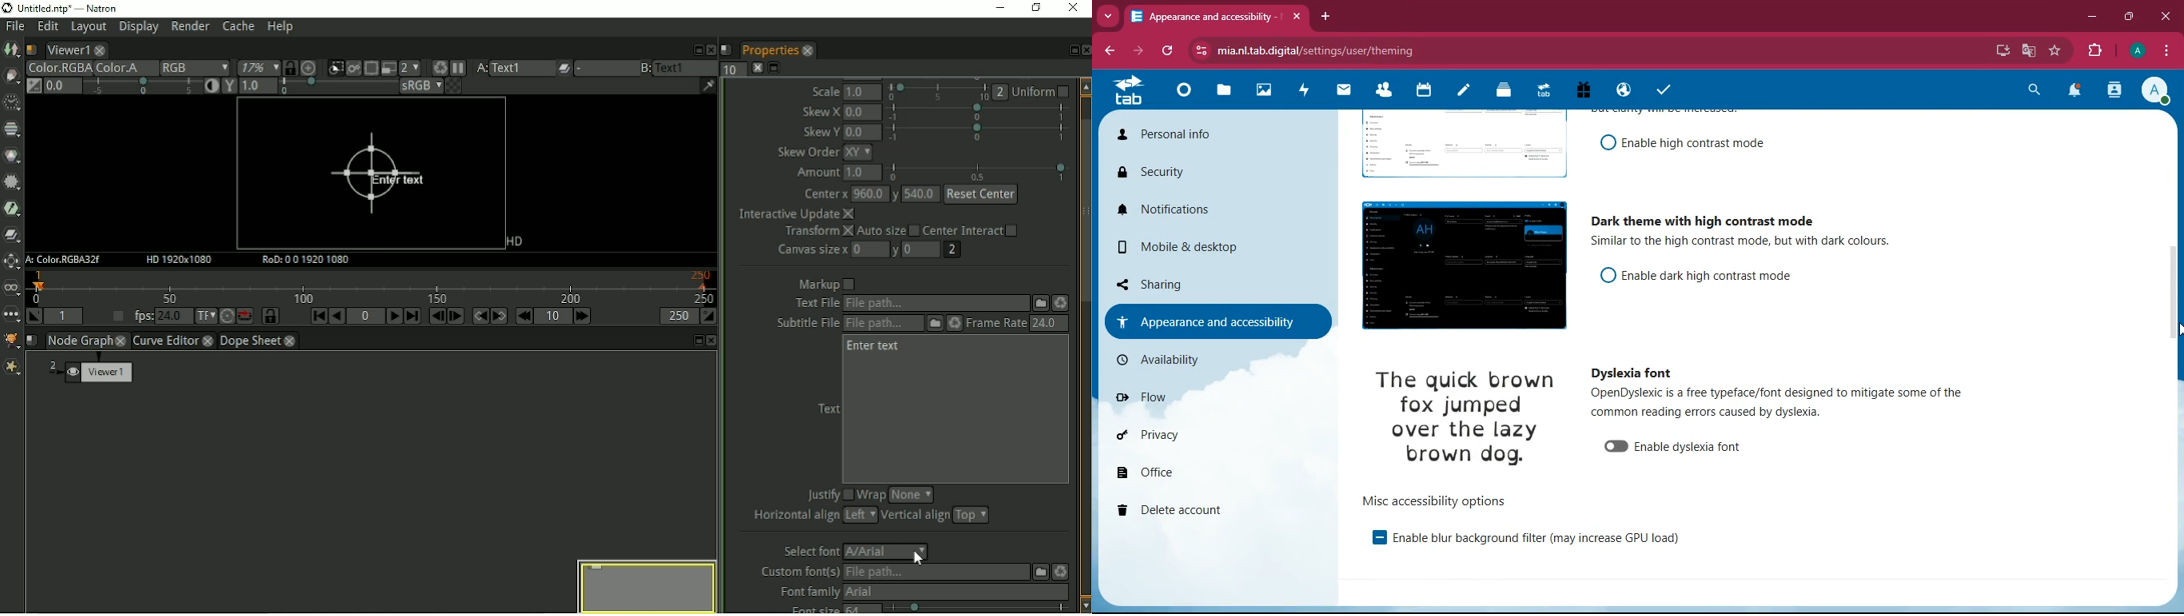  Describe the element at coordinates (1692, 143) in the screenshot. I see `enable` at that location.